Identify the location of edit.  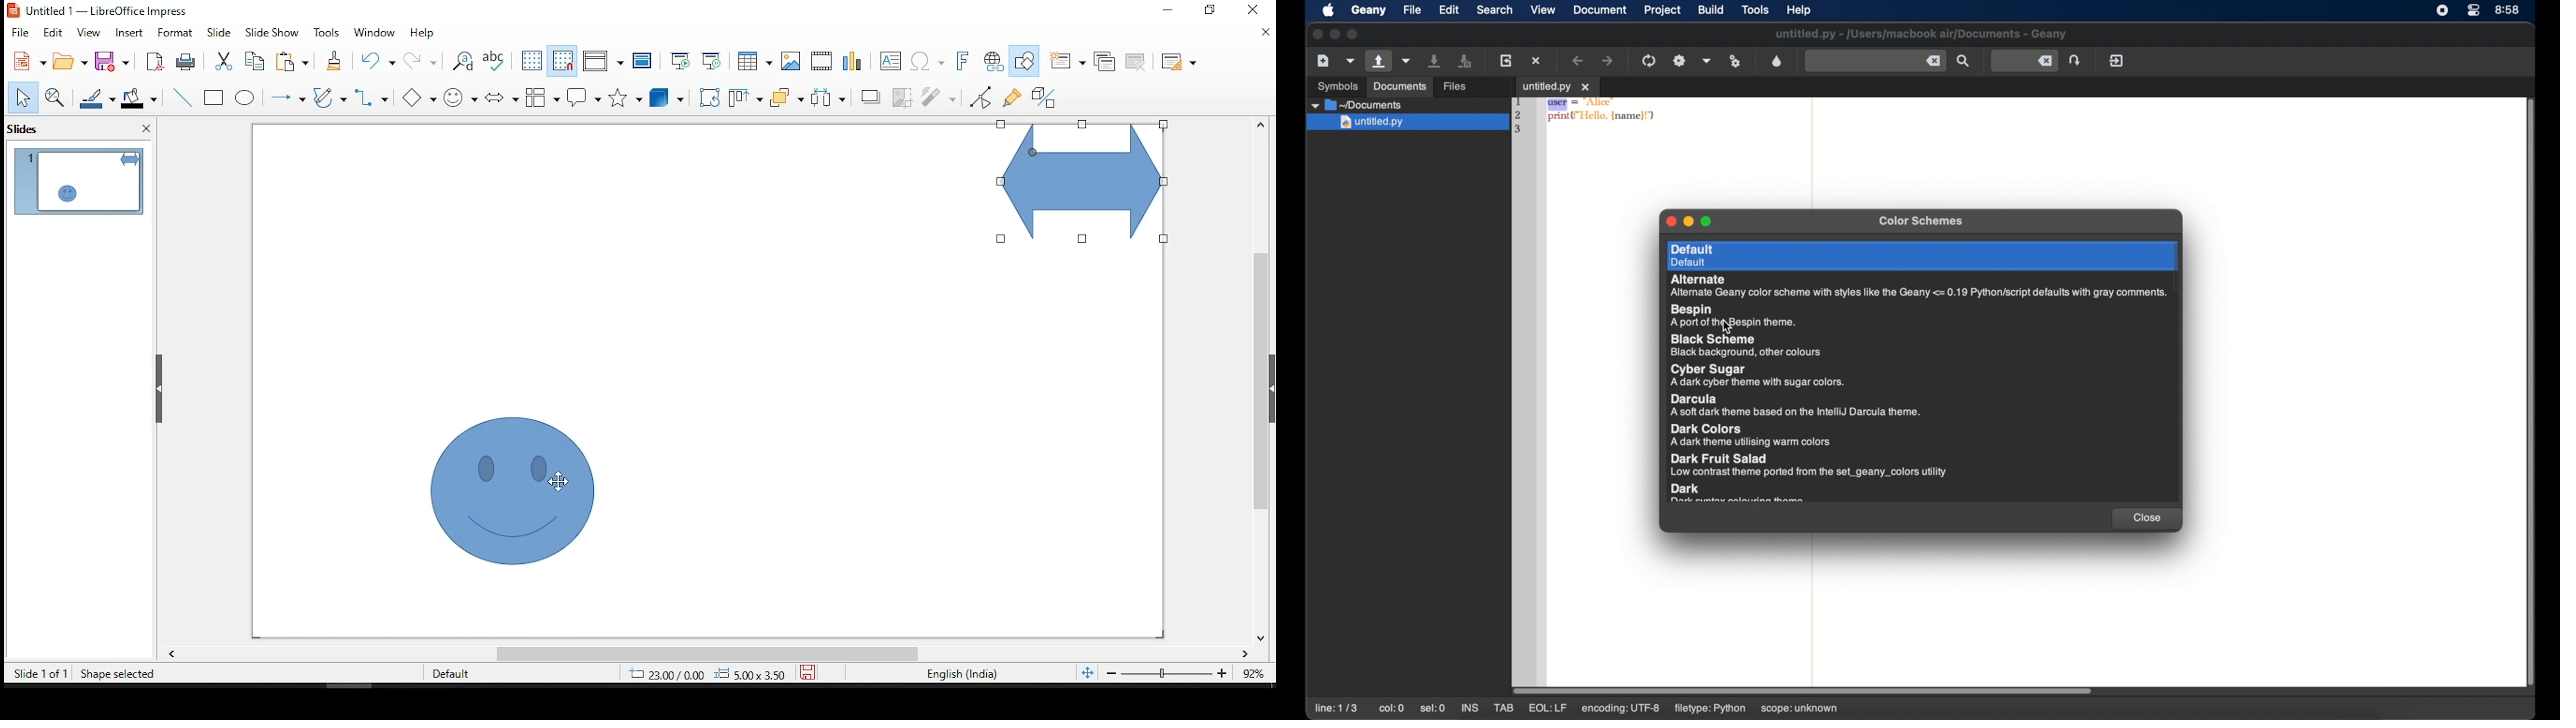
(1448, 11).